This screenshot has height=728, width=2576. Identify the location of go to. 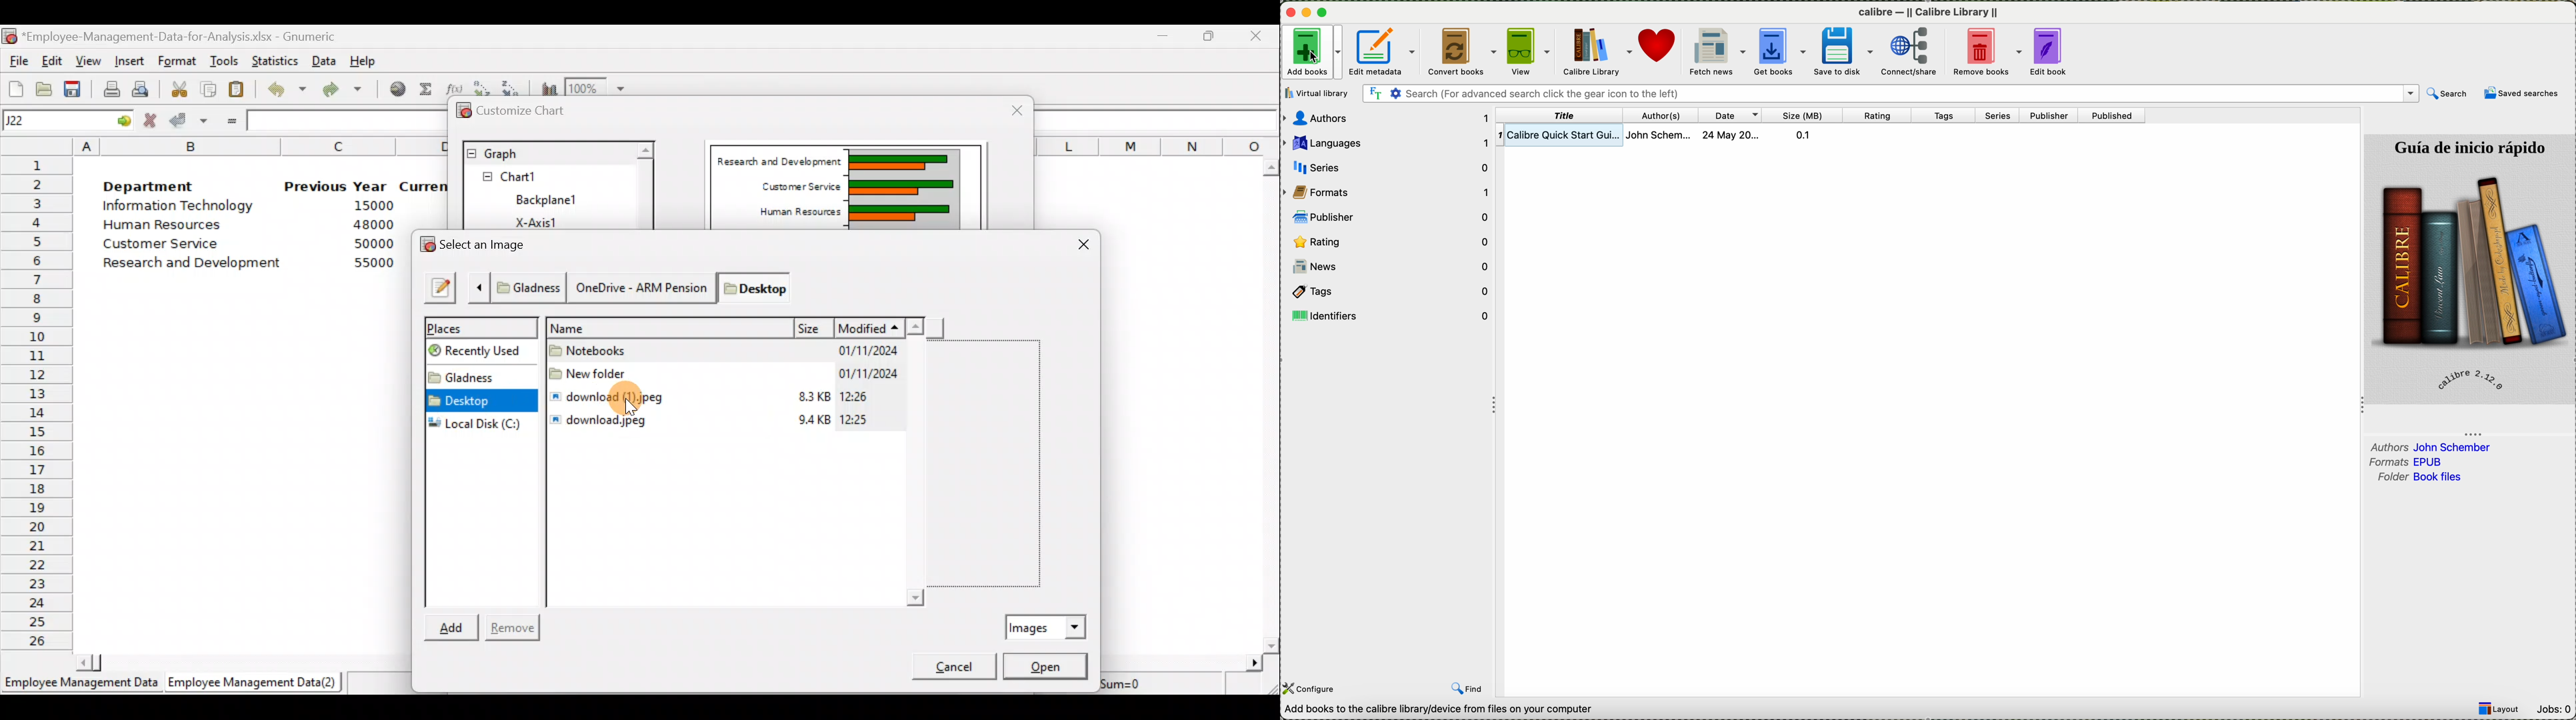
(123, 121).